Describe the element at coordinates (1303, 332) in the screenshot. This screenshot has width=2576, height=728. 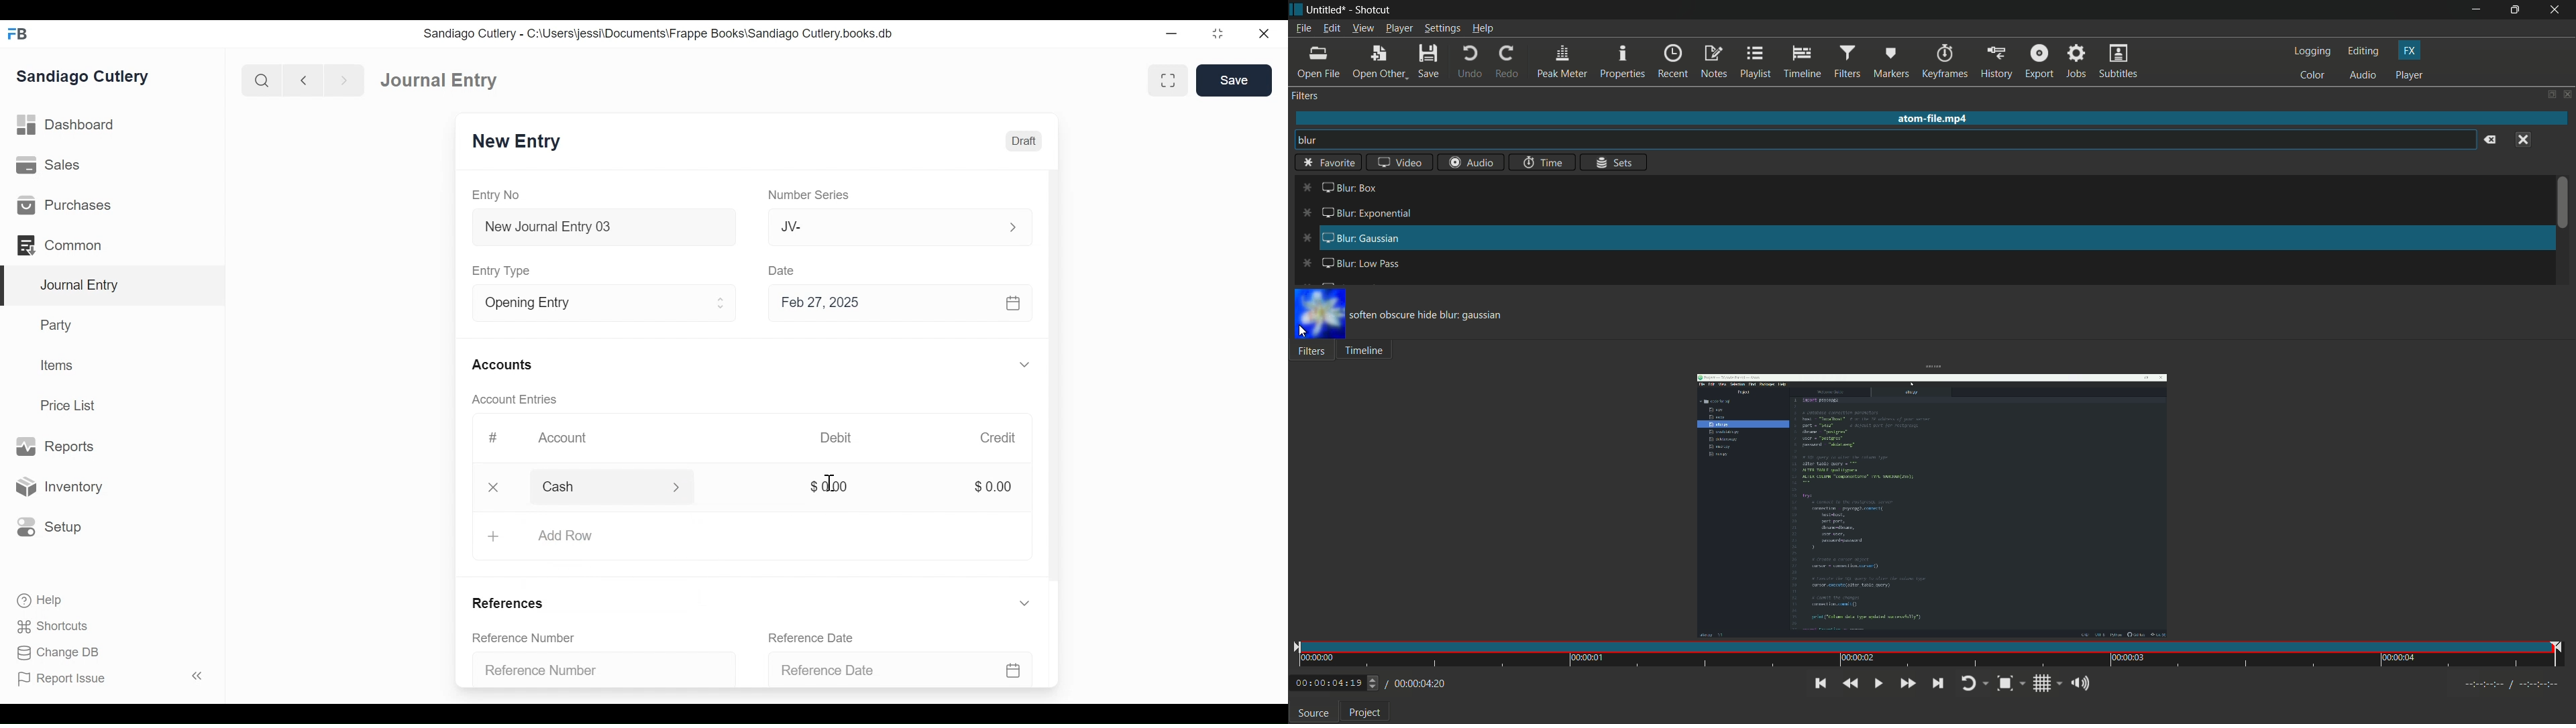
I see `cursor` at that location.